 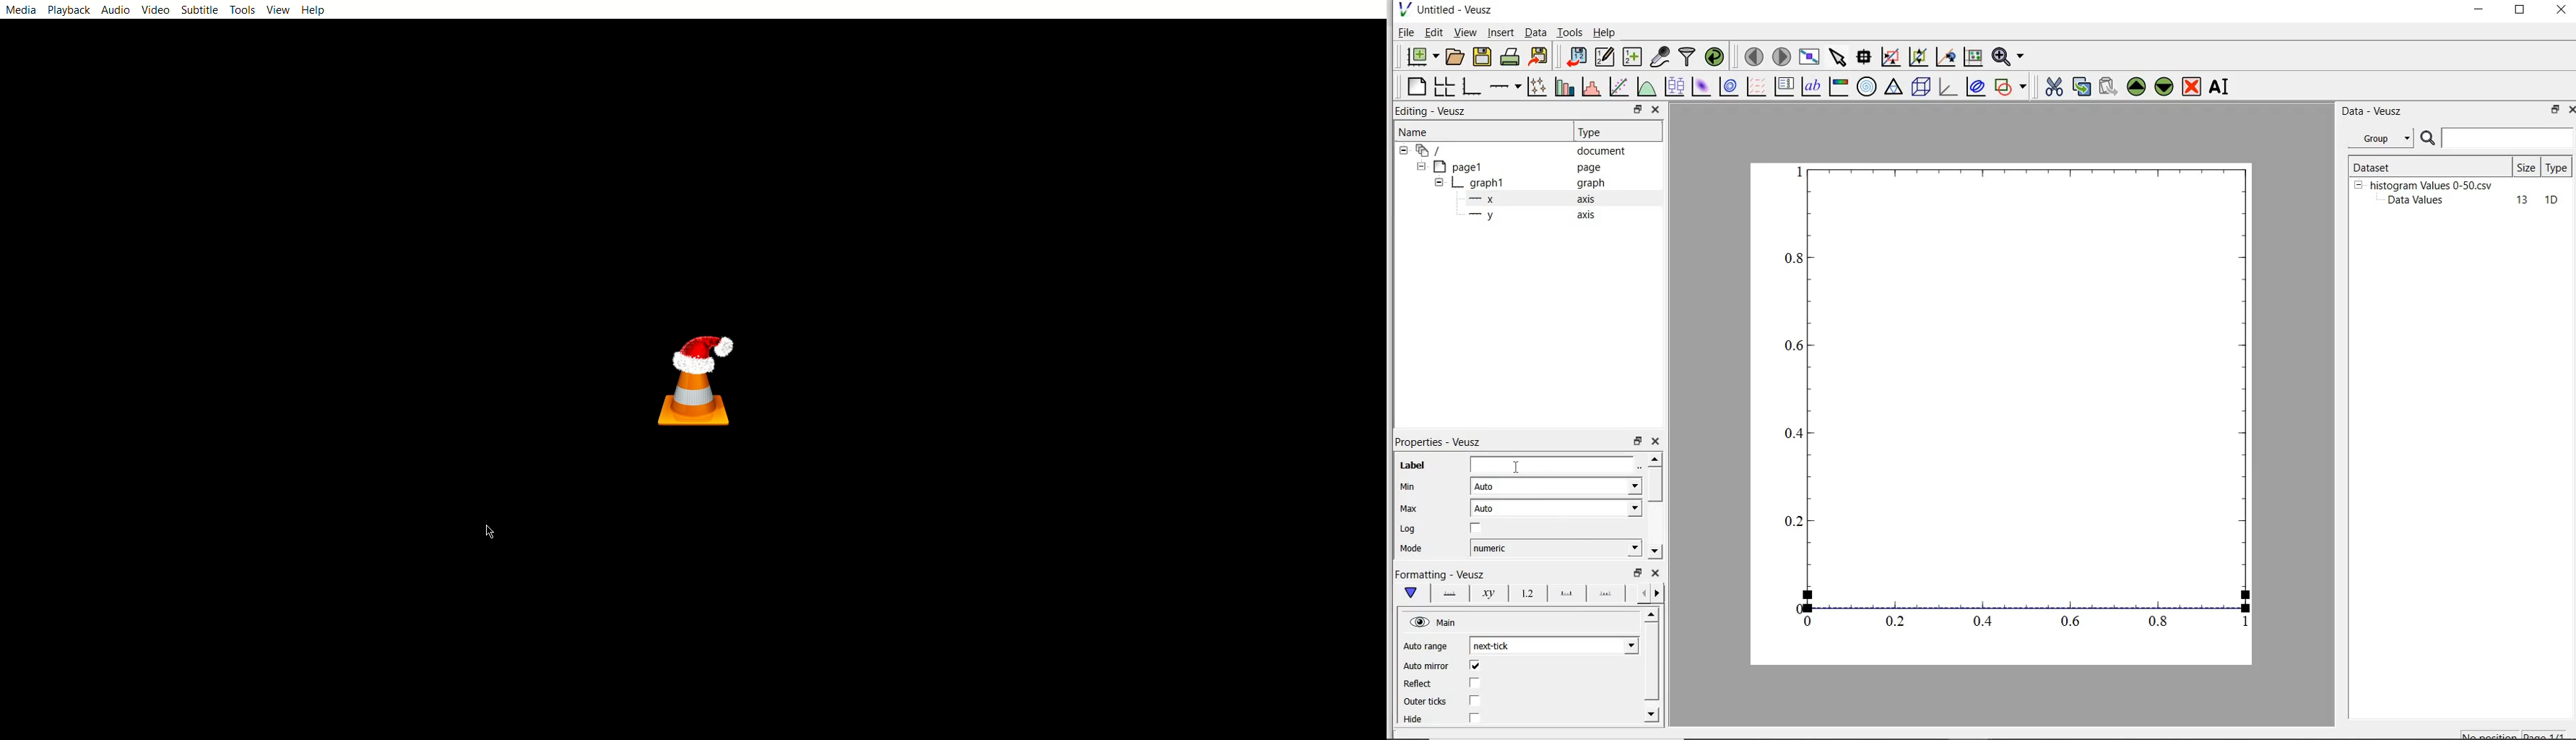 What do you see at coordinates (1654, 484) in the screenshot?
I see `vertical scrollbar` at bounding box center [1654, 484].